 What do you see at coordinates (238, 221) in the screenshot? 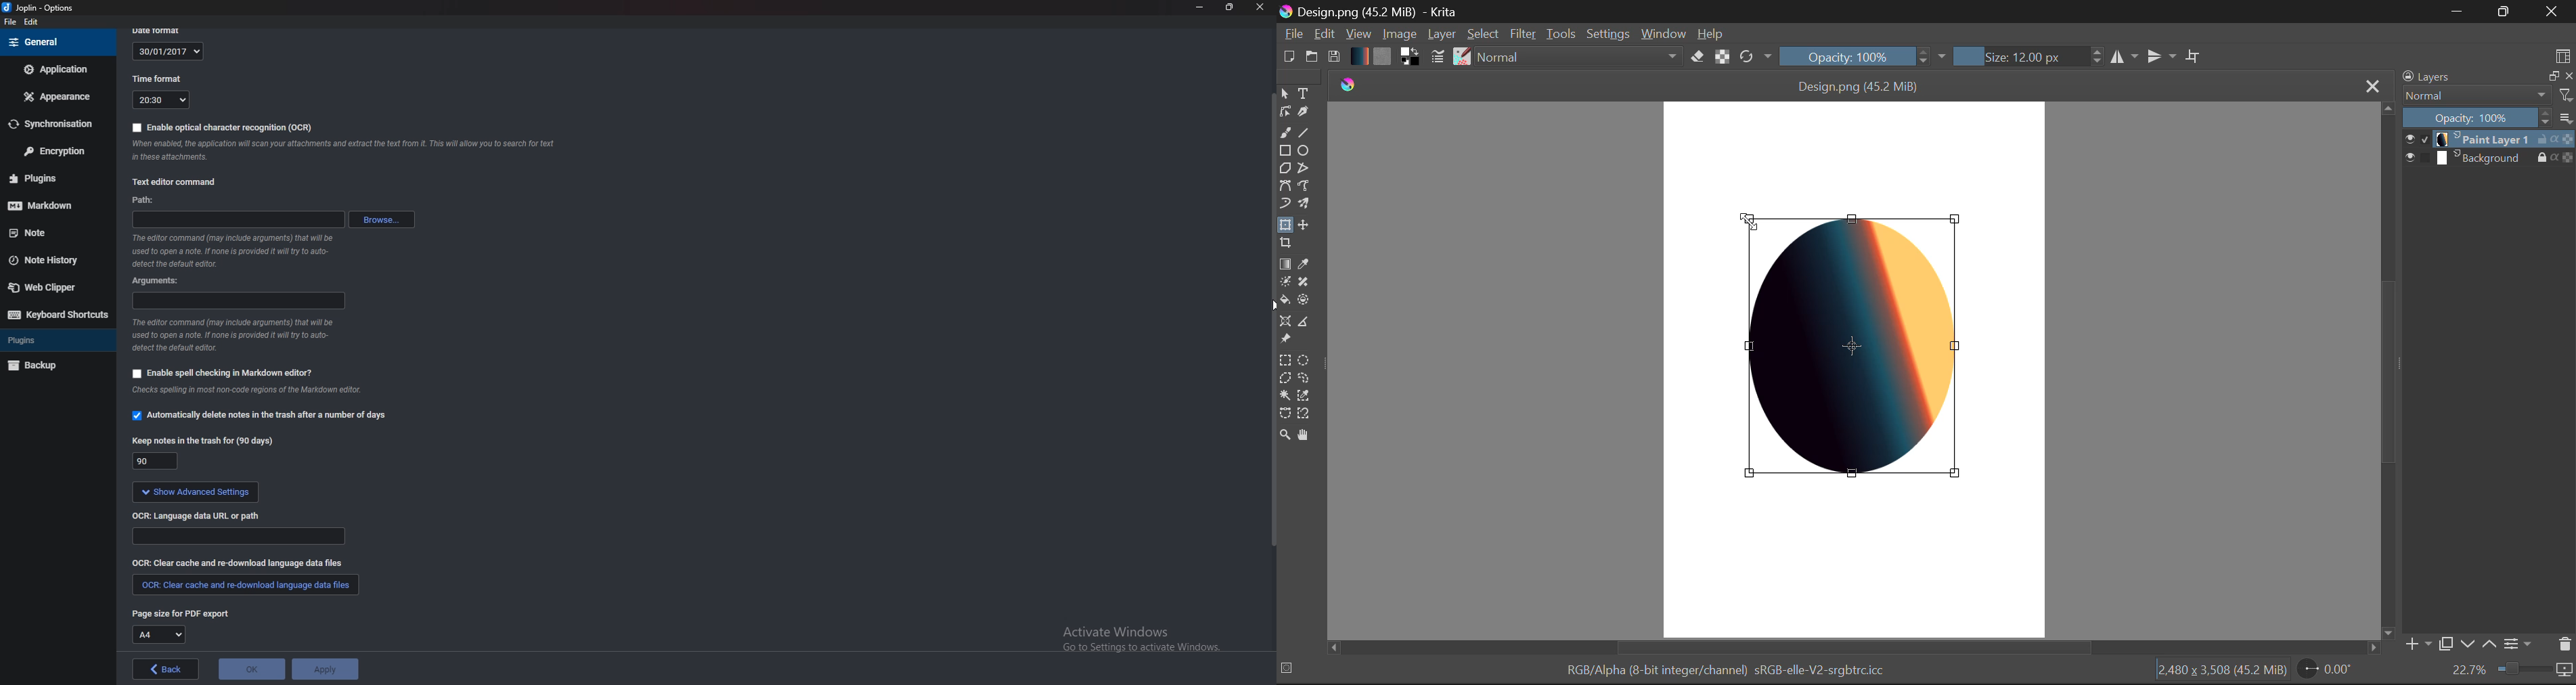
I see `path` at bounding box center [238, 221].